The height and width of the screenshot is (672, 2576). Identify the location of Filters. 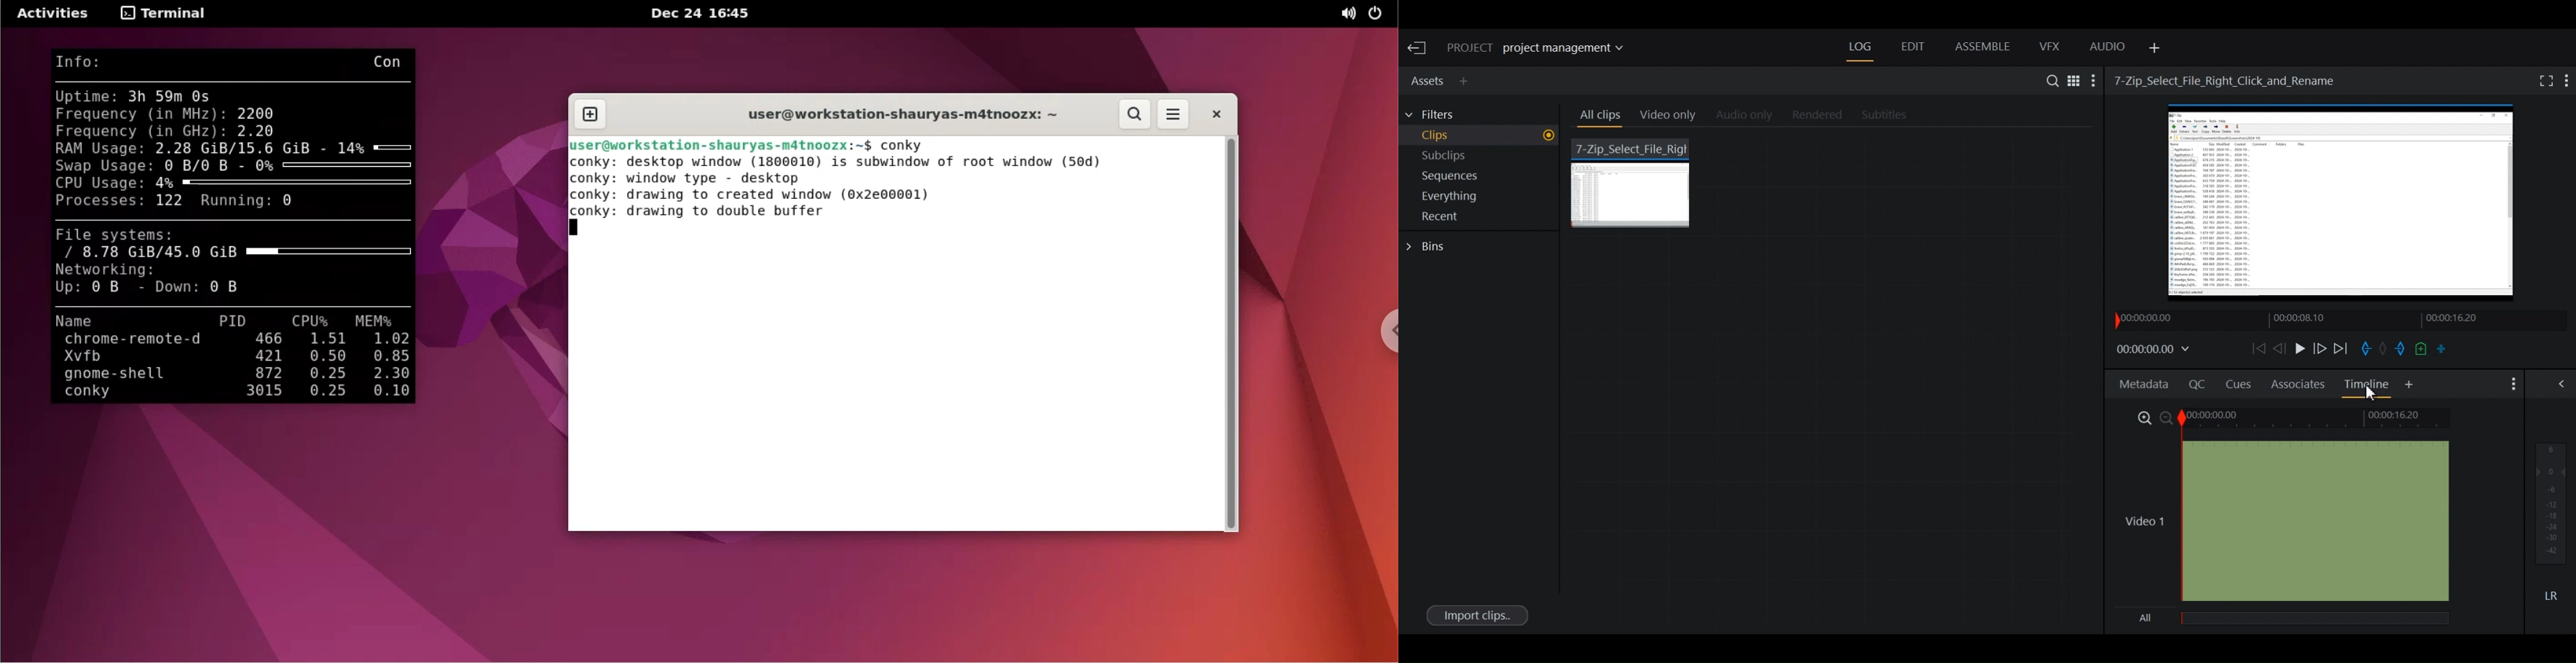
(1436, 115).